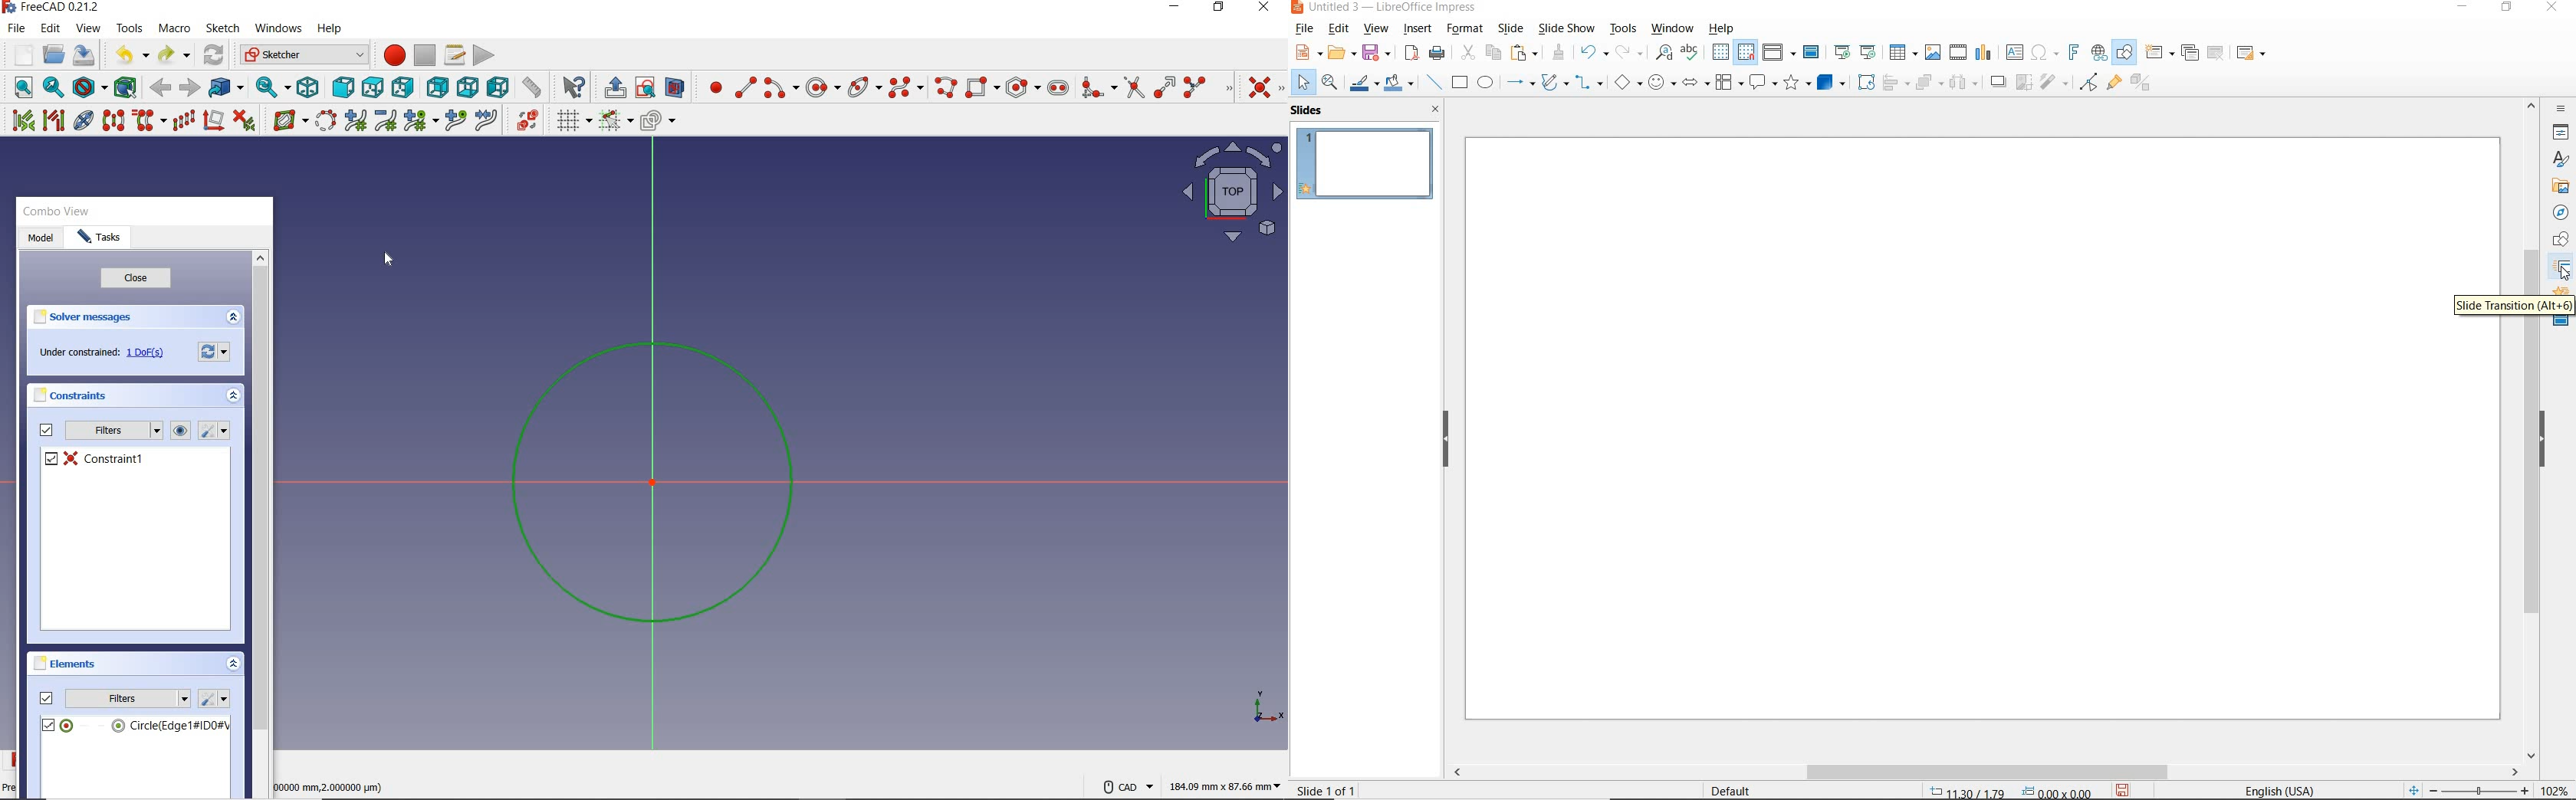 This screenshot has width=2576, height=812. I want to click on forward, so click(190, 89).